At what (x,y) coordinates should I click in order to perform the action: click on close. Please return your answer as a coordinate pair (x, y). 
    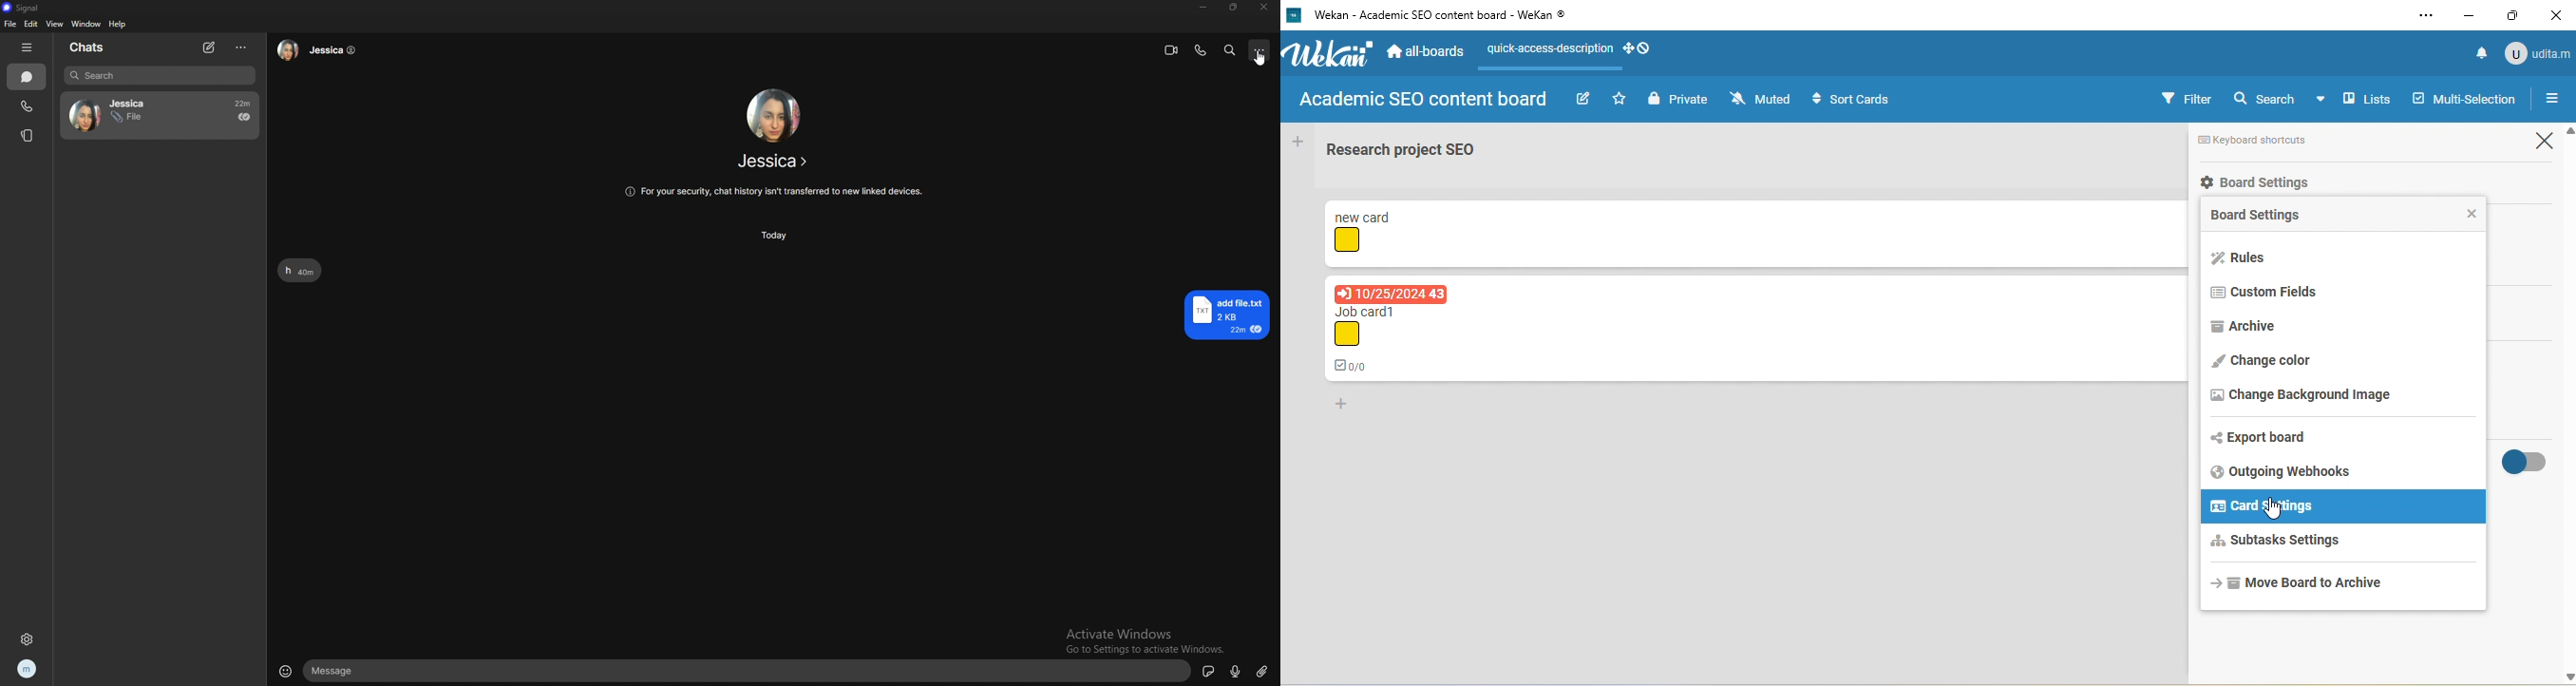
    Looking at the image, I should click on (1264, 8).